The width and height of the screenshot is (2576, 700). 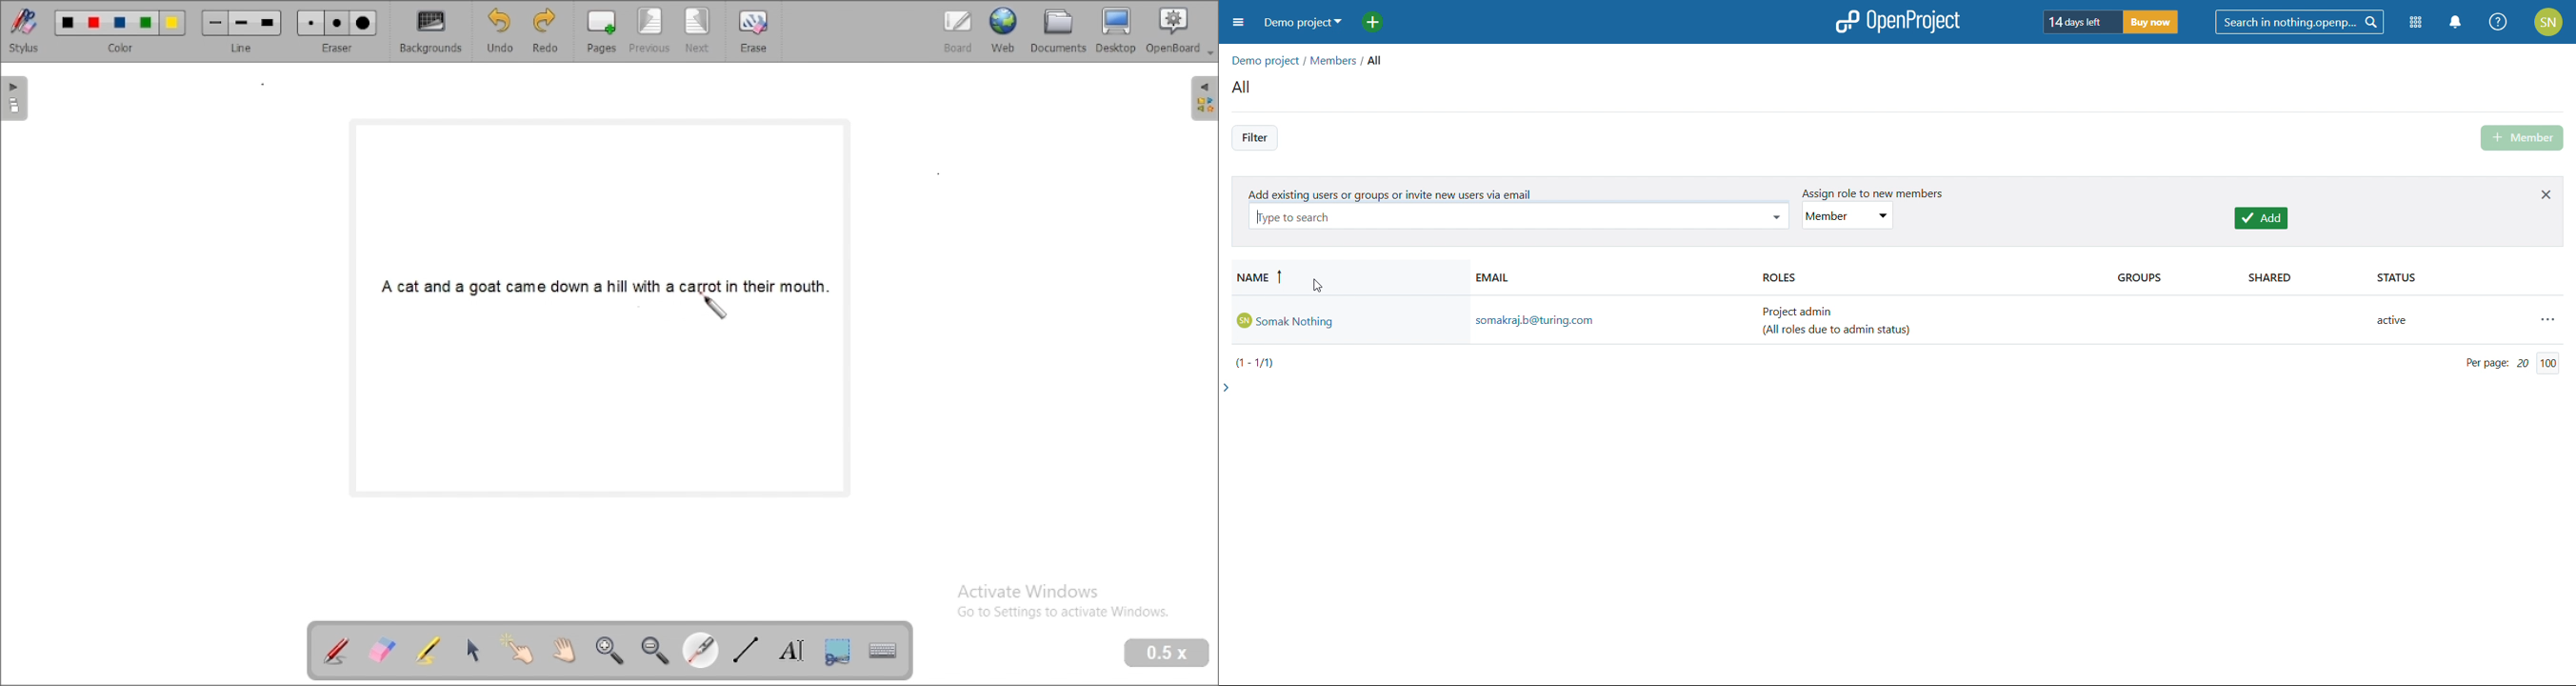 What do you see at coordinates (432, 31) in the screenshot?
I see `backgrounds` at bounding box center [432, 31].